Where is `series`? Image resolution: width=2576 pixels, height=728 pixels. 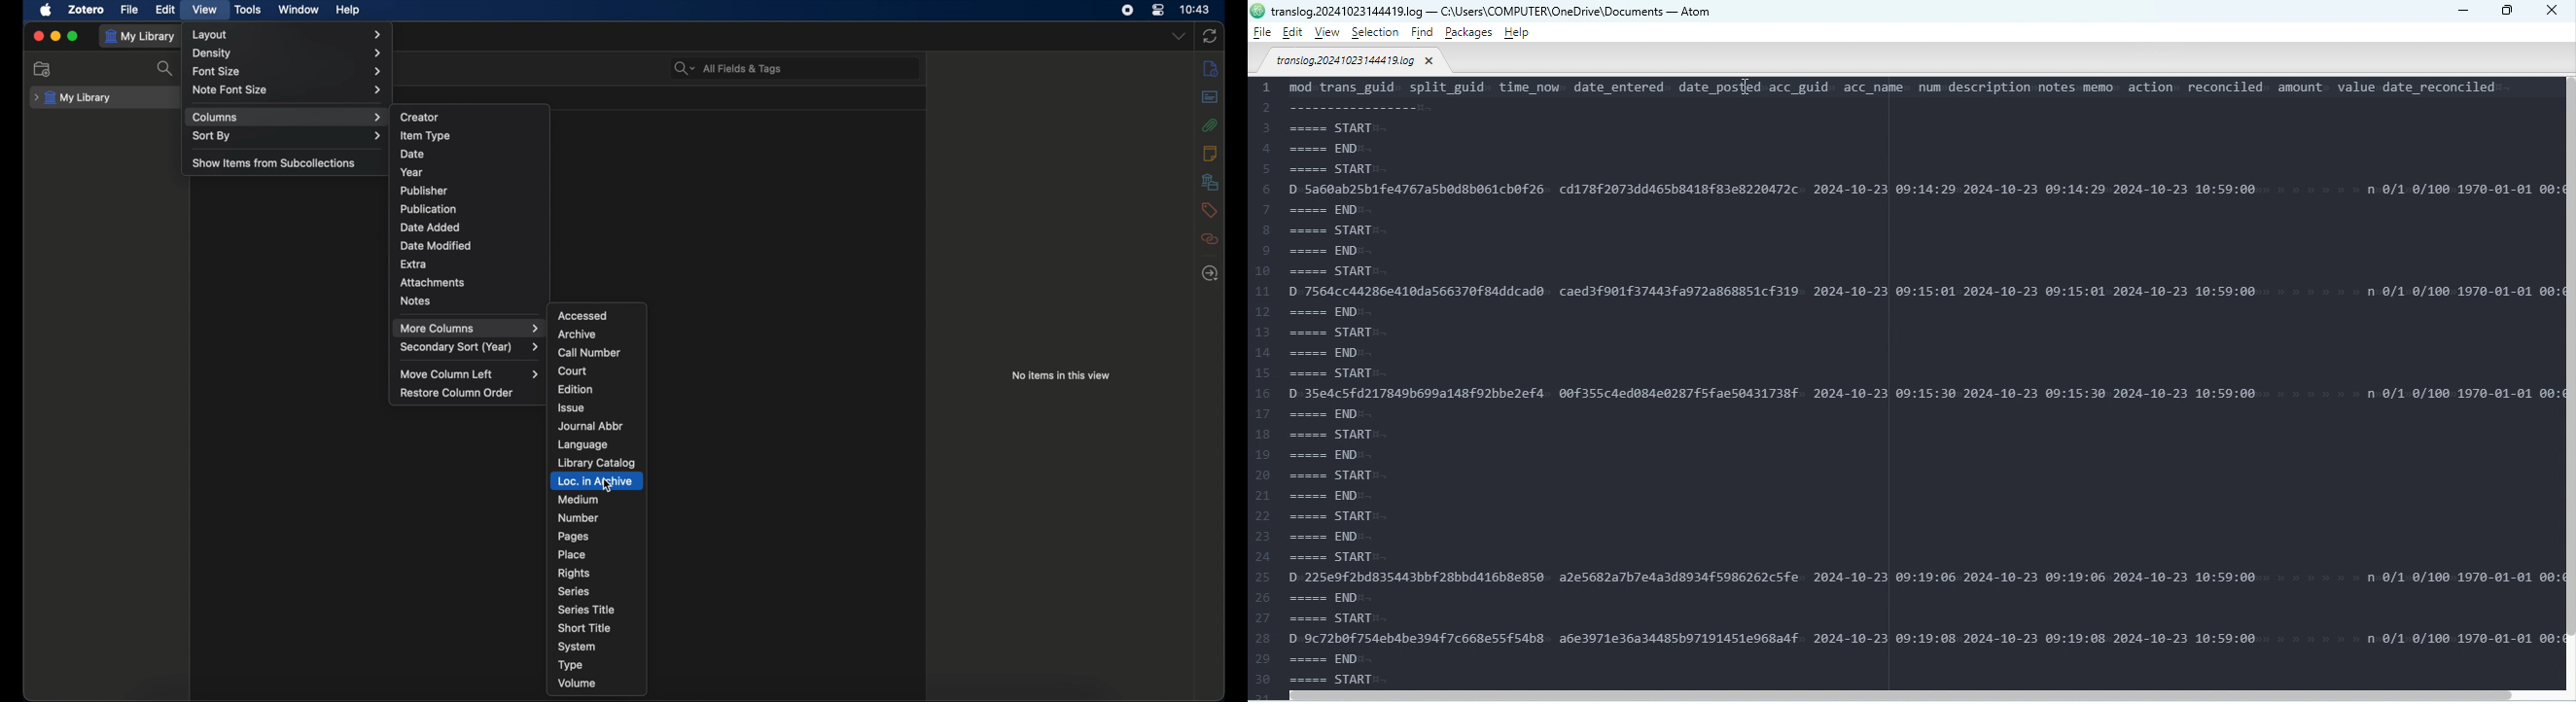 series is located at coordinates (575, 592).